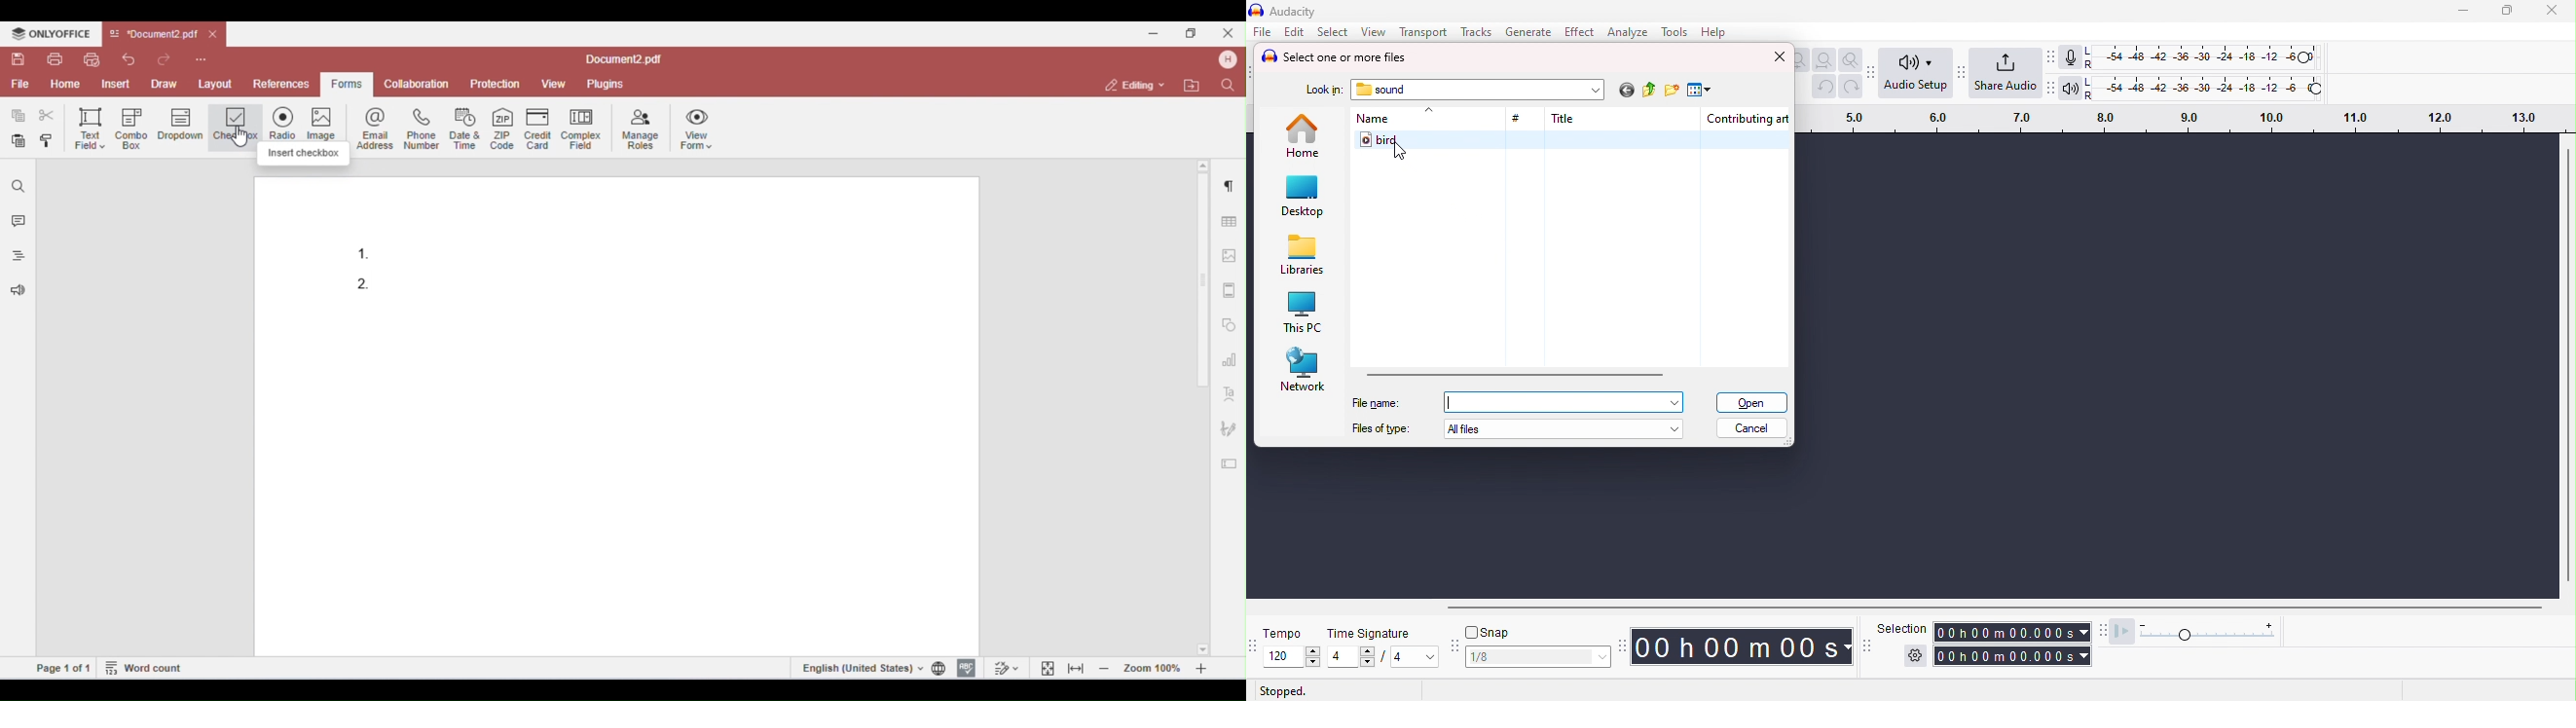 The width and height of the screenshot is (2576, 728). I want to click on selection tool bar, so click(1865, 645).